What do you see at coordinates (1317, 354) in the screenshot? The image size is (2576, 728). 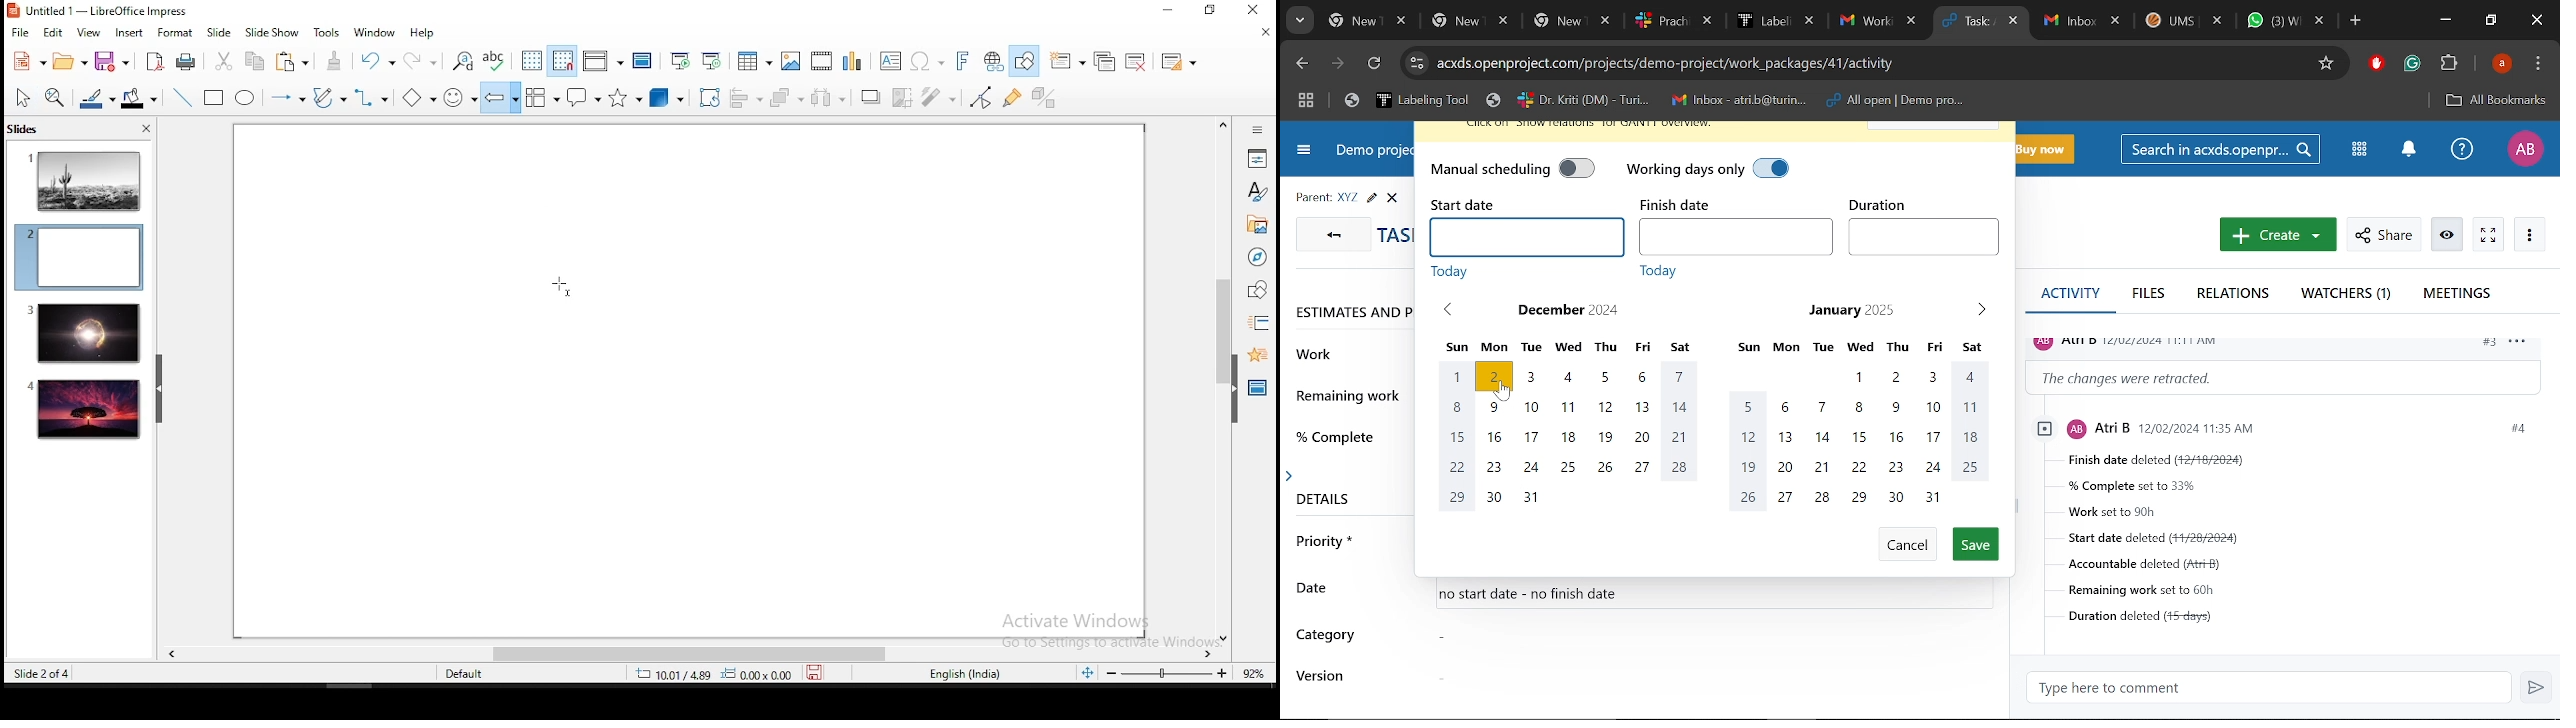 I see `work` at bounding box center [1317, 354].